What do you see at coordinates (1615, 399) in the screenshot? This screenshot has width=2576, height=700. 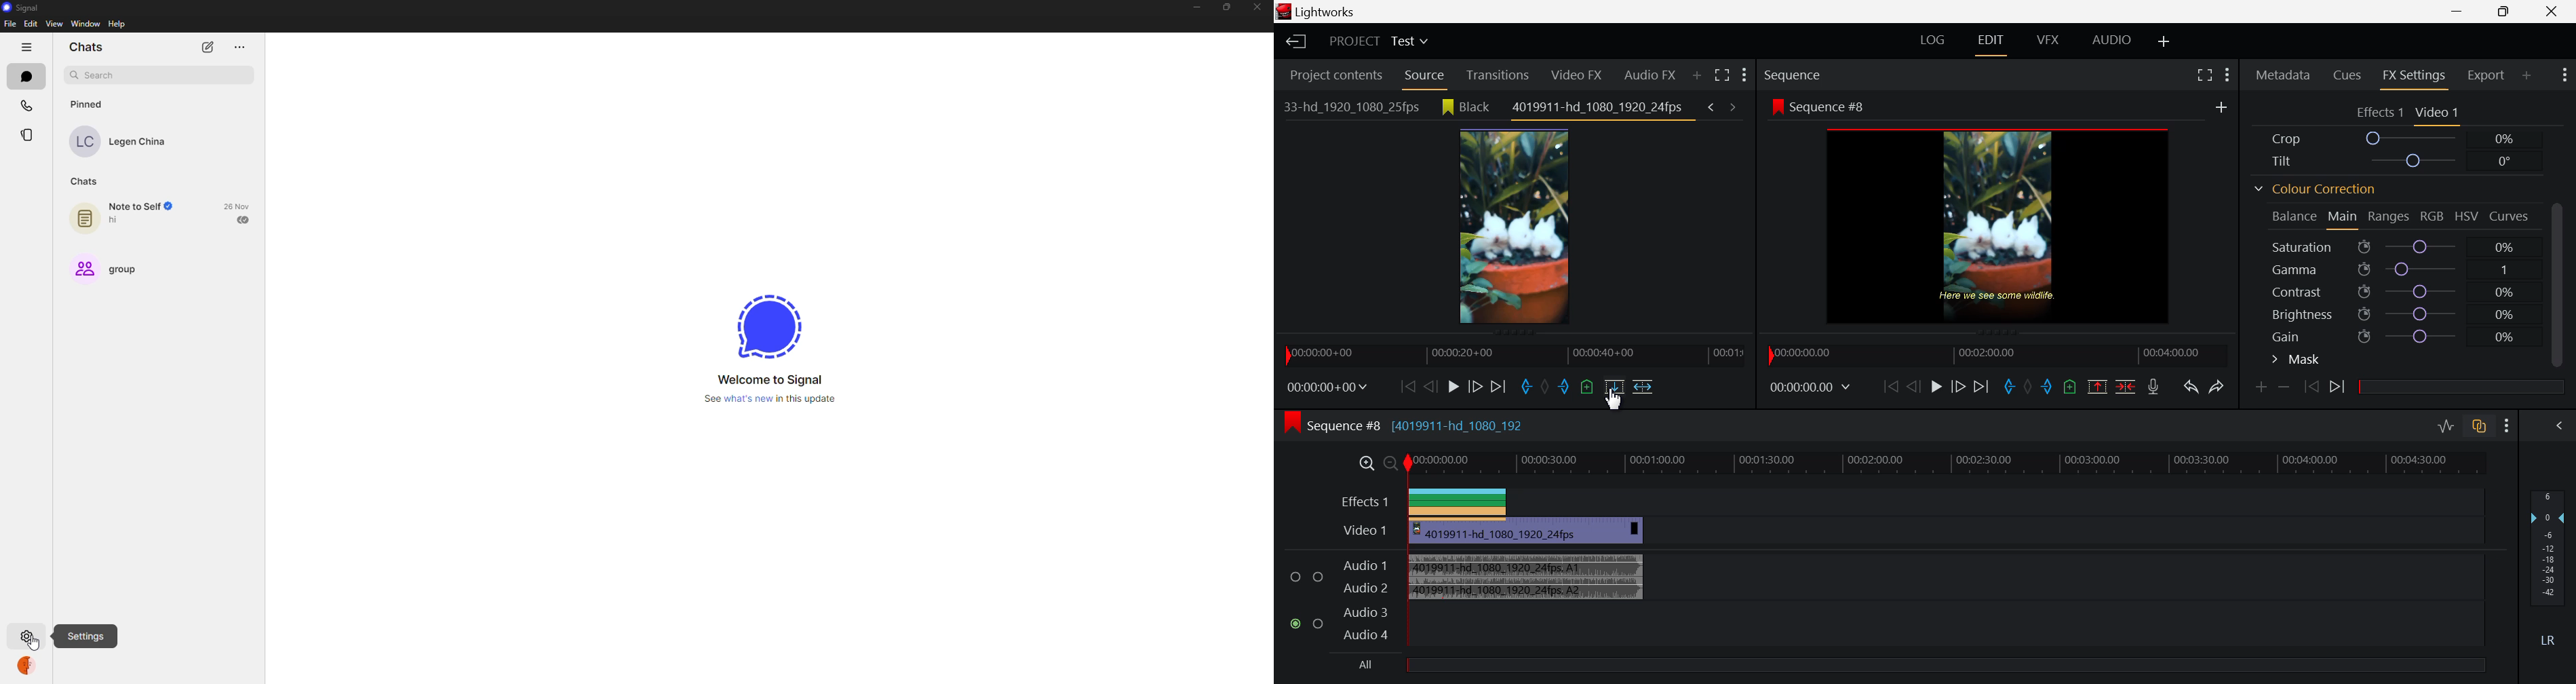 I see `Cursor` at bounding box center [1615, 399].